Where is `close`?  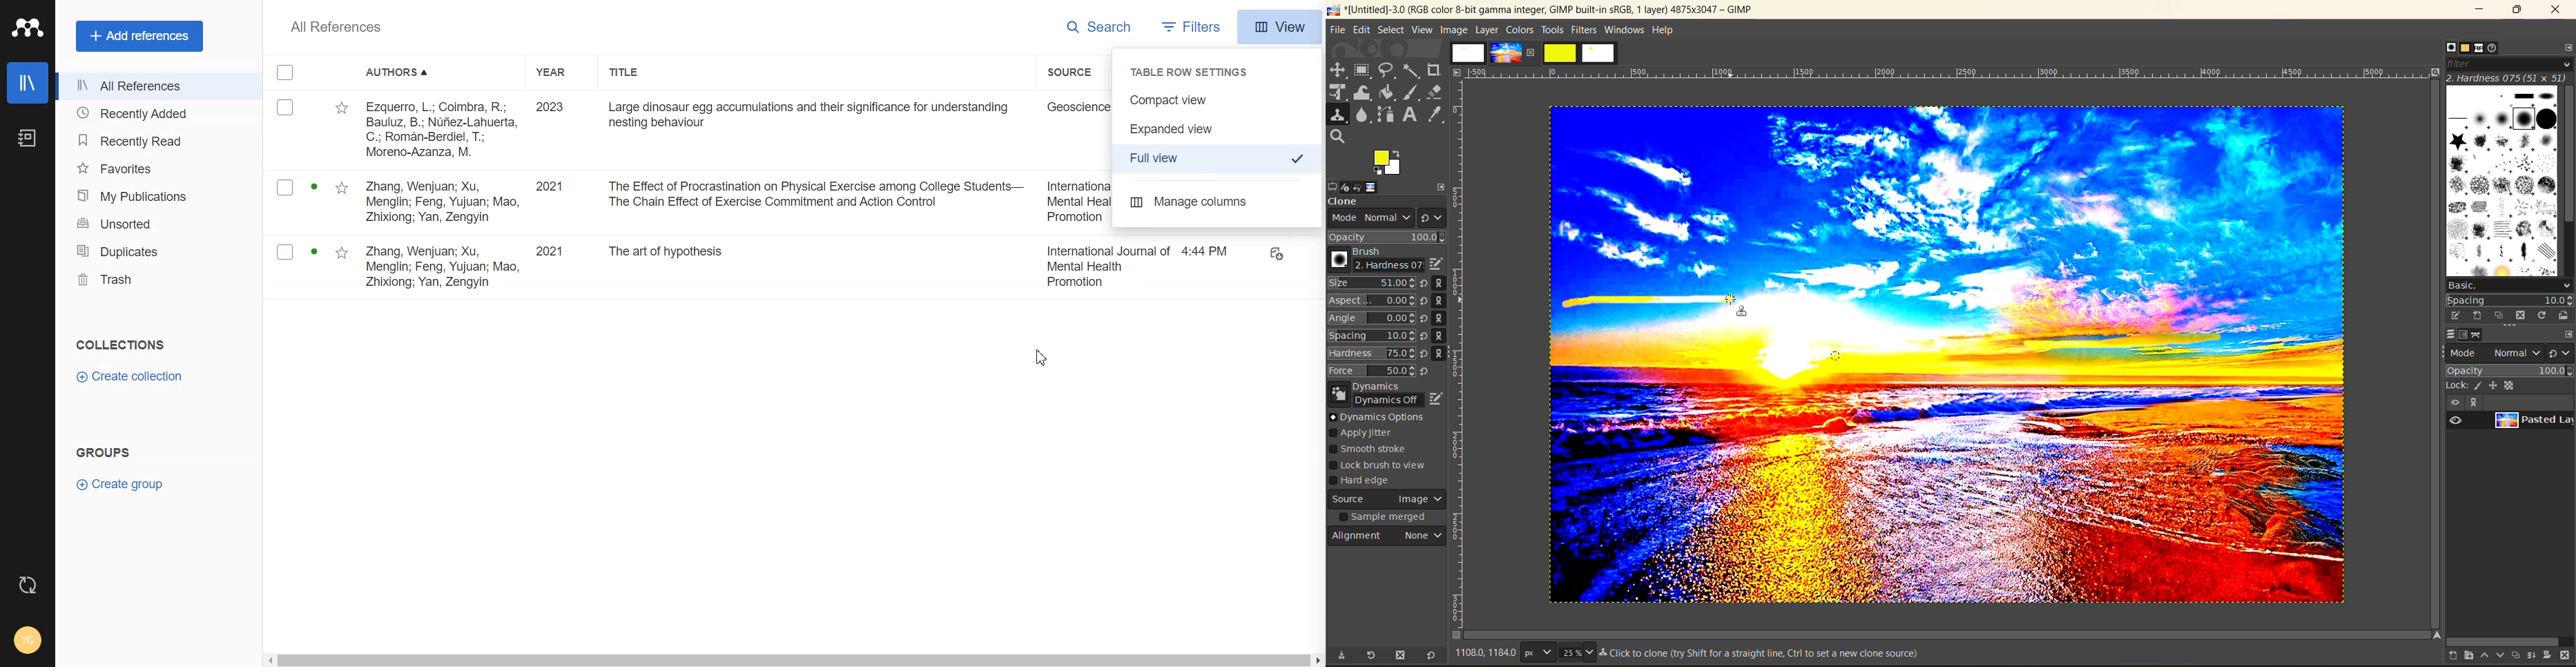 close is located at coordinates (2555, 12).